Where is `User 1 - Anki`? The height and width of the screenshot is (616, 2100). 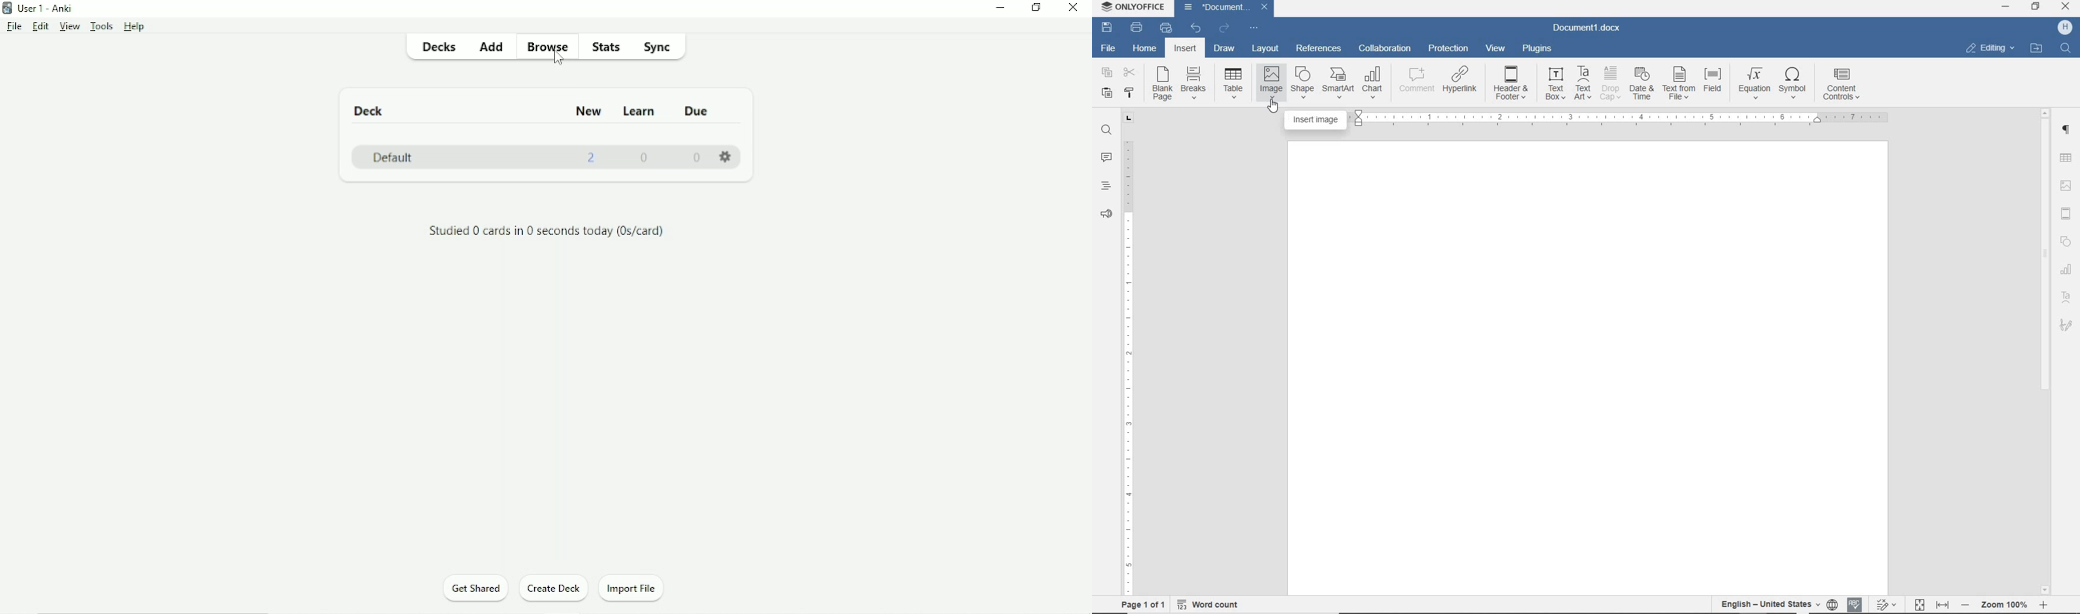
User 1 - Anki is located at coordinates (43, 8).